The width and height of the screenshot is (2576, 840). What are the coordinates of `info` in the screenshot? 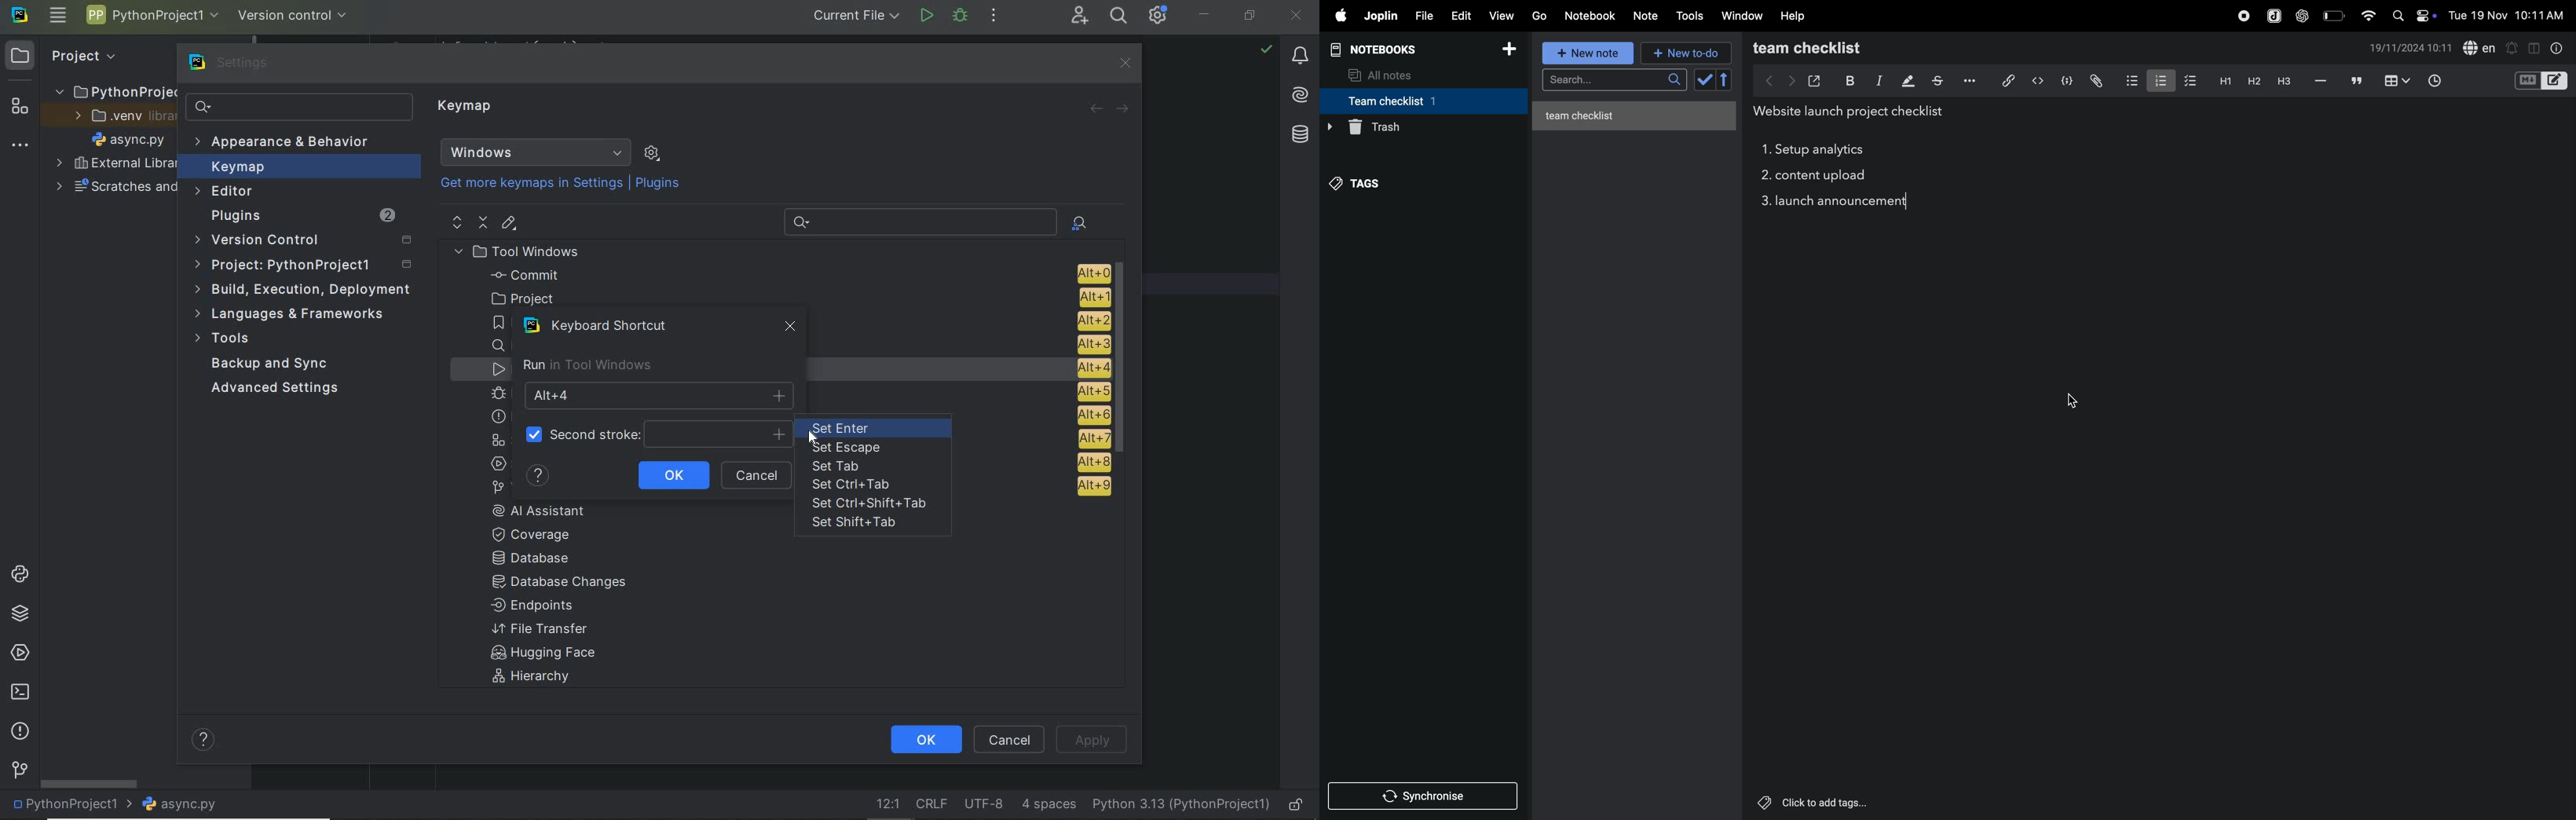 It's located at (2555, 48).